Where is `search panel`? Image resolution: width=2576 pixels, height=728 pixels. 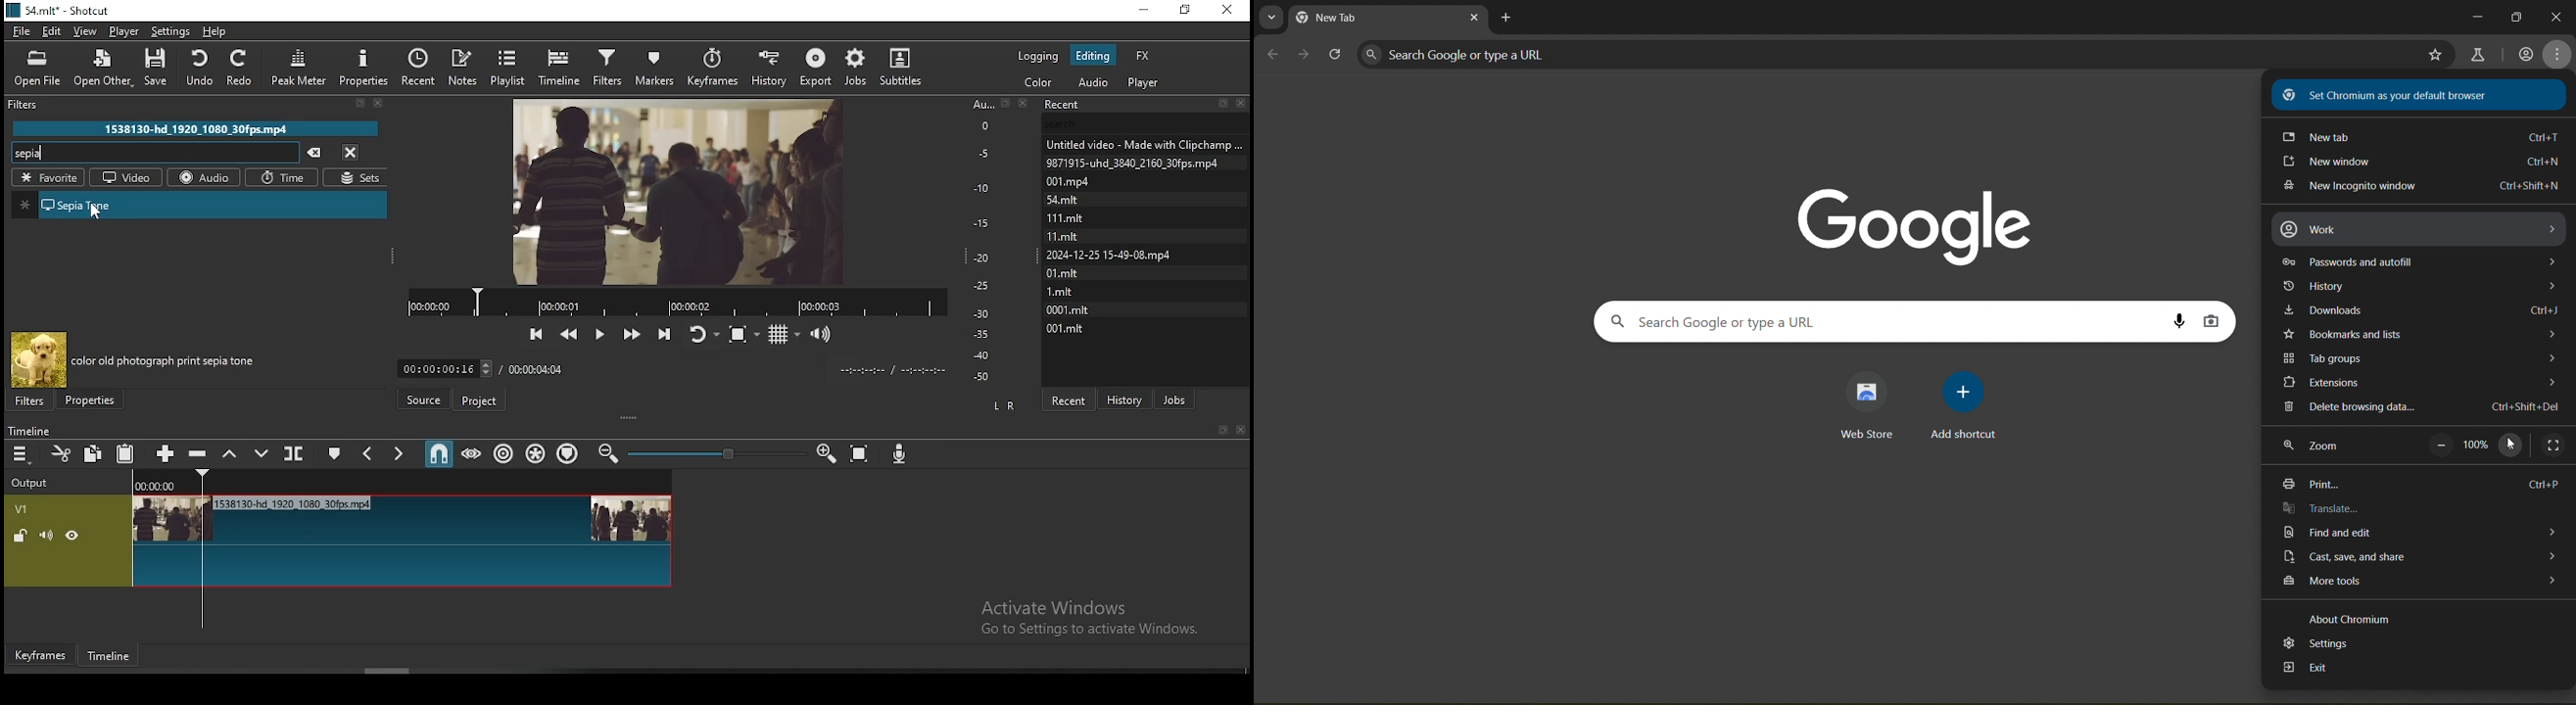 search panel is located at coordinates (1734, 321).